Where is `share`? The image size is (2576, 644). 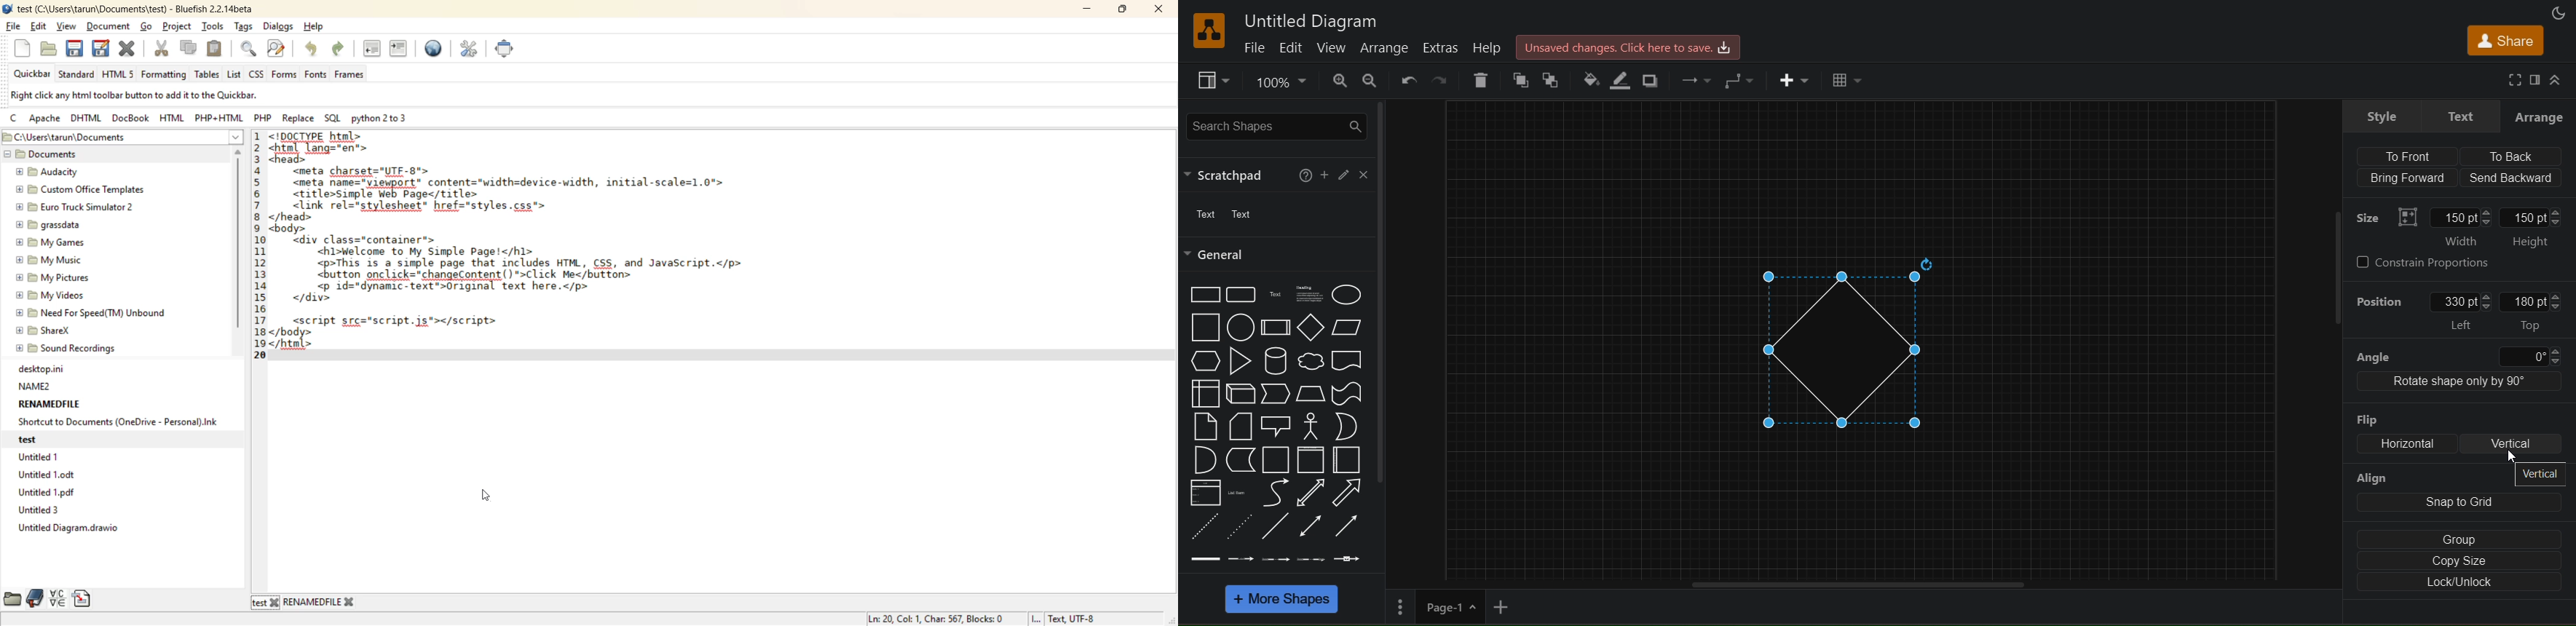 share is located at coordinates (2504, 39).